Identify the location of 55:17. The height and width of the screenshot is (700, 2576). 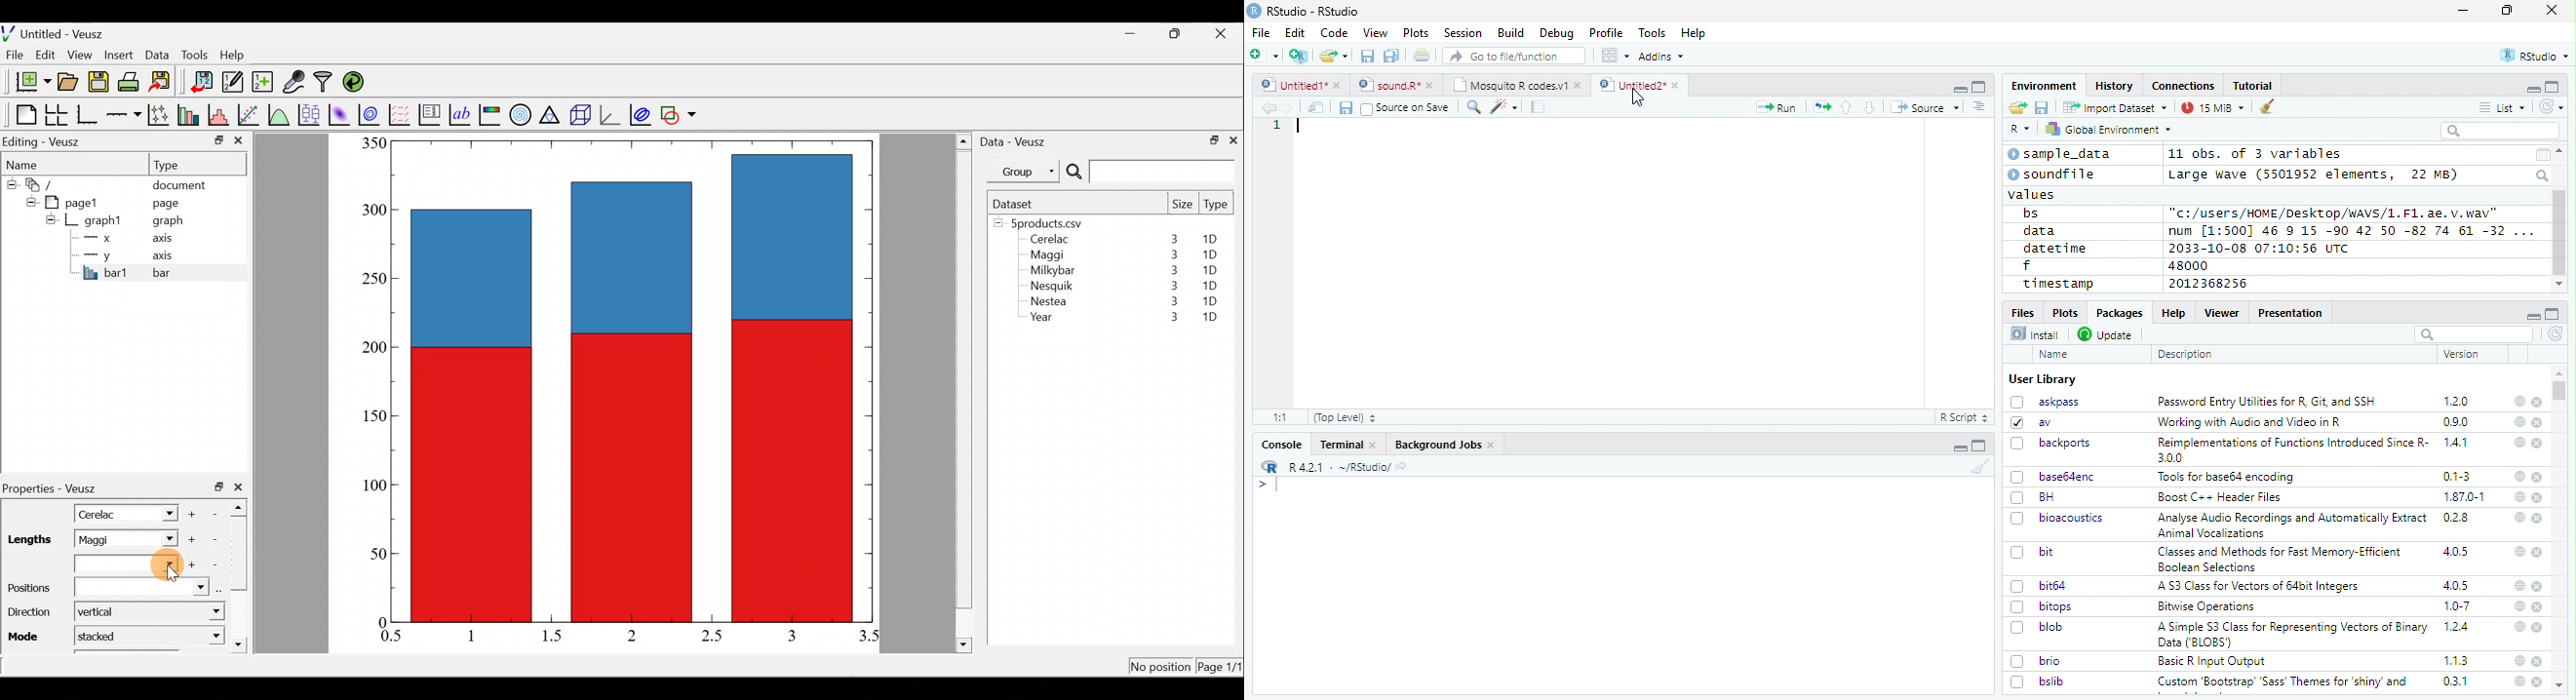
(1281, 417).